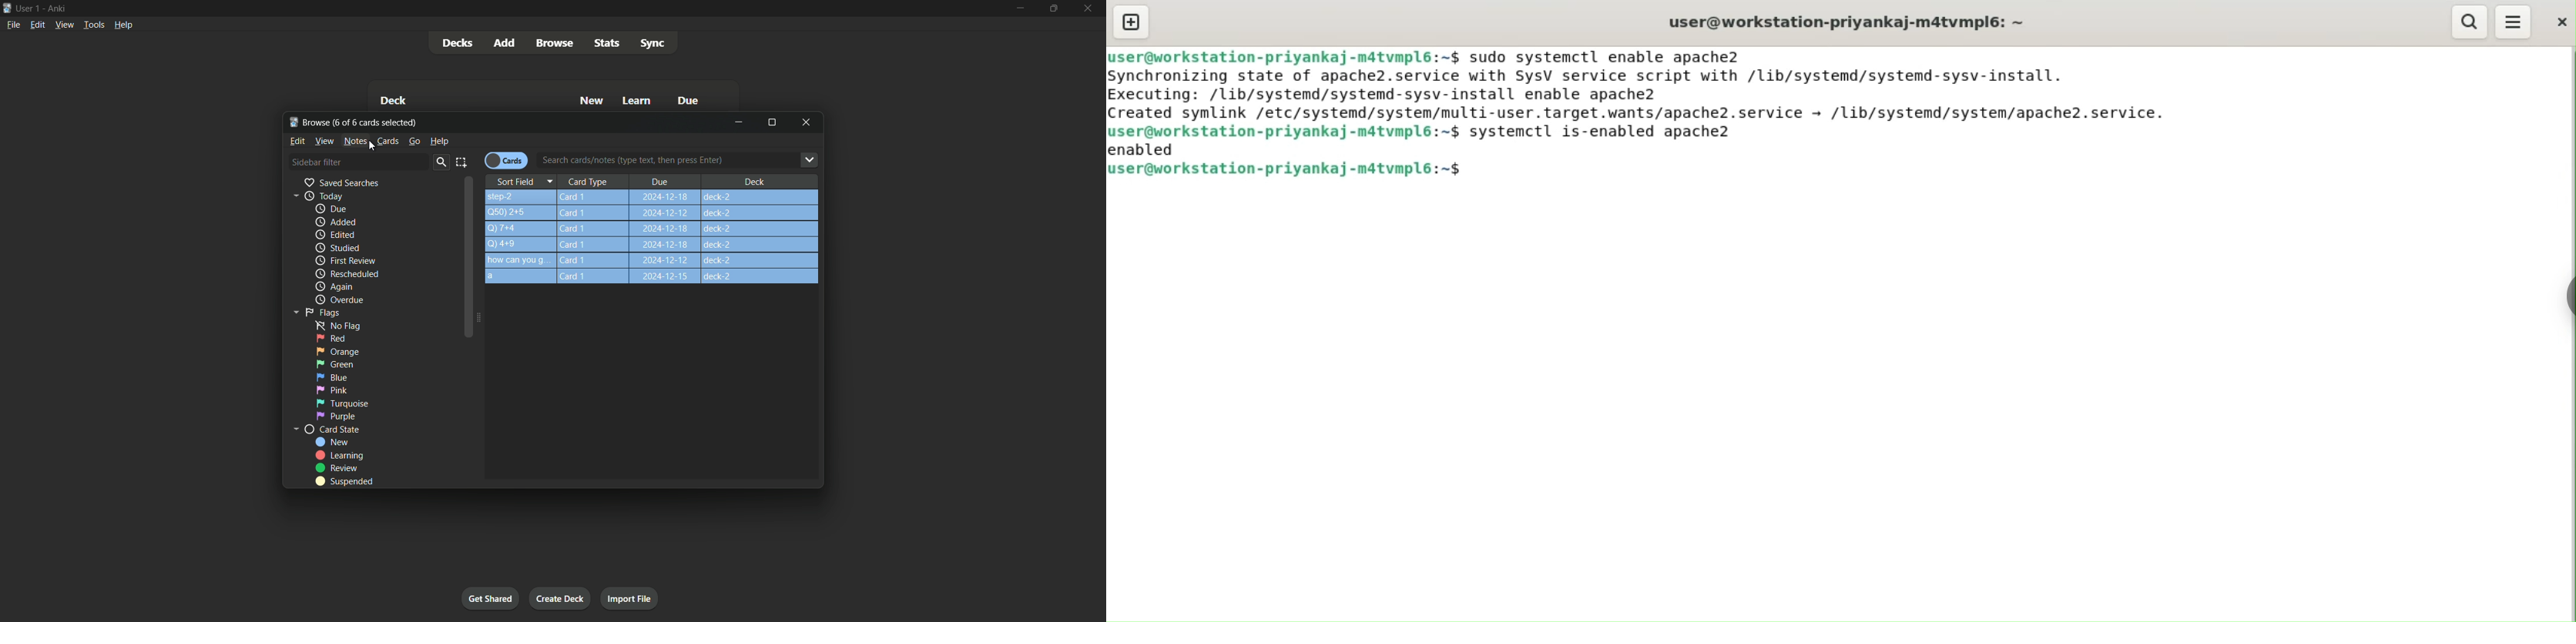 This screenshot has height=644, width=2576. Describe the element at coordinates (506, 160) in the screenshot. I see `Cards` at that location.